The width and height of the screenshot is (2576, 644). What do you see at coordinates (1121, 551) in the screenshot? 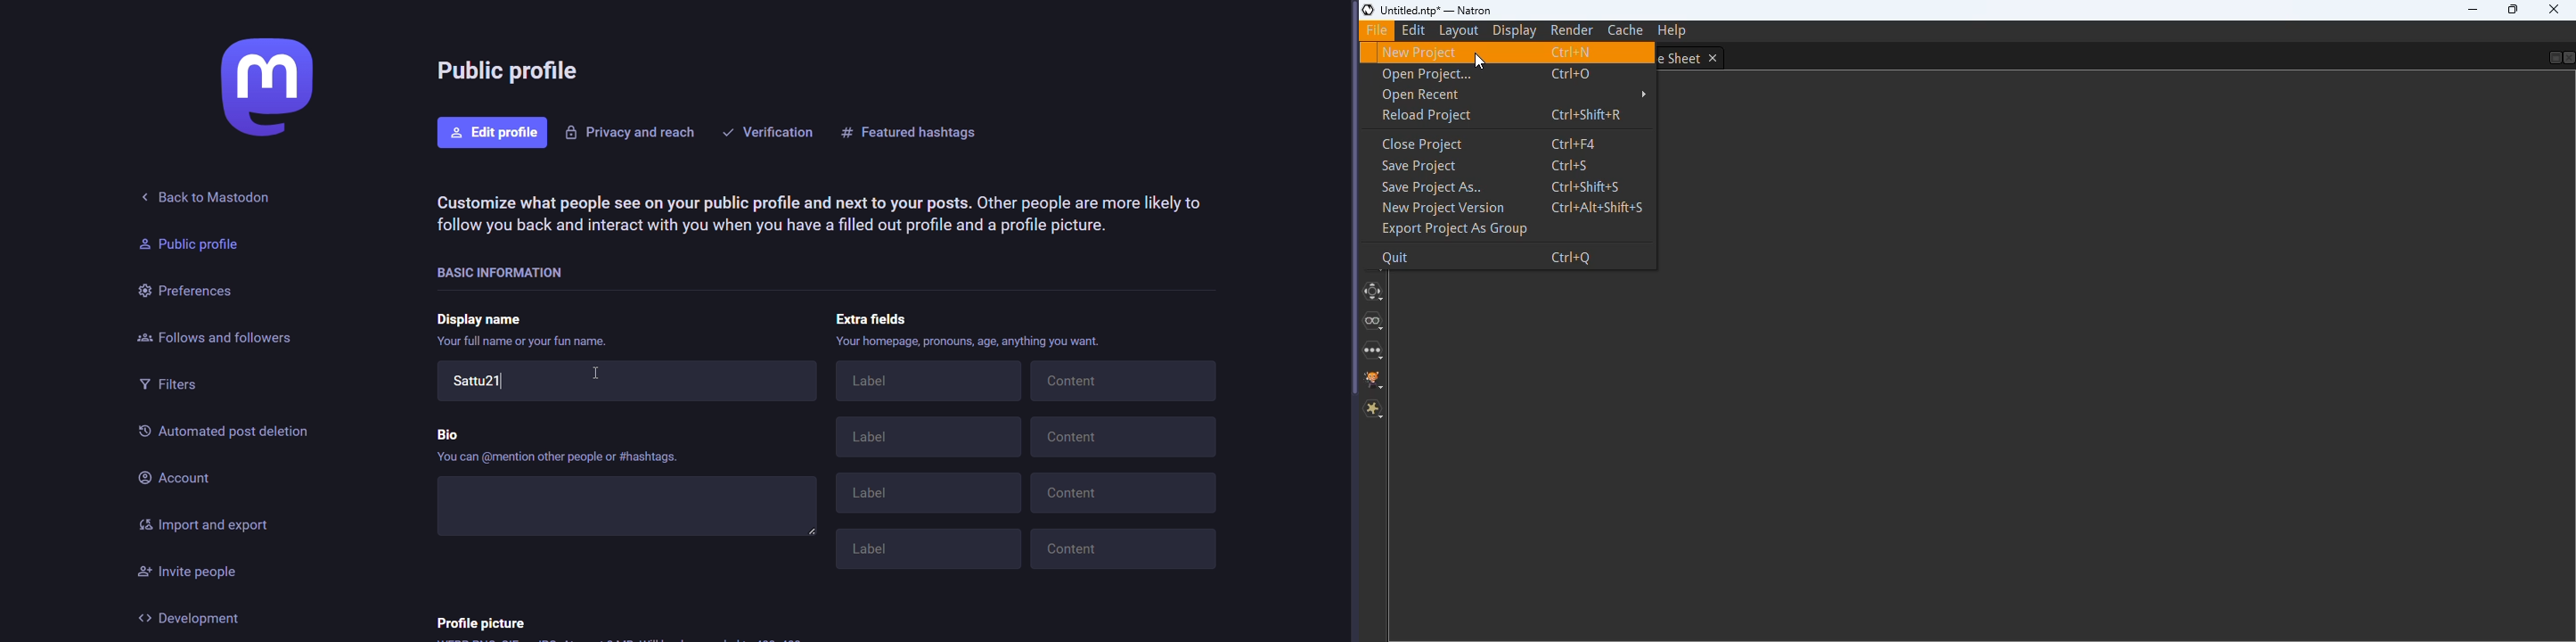
I see `Content ` at bounding box center [1121, 551].